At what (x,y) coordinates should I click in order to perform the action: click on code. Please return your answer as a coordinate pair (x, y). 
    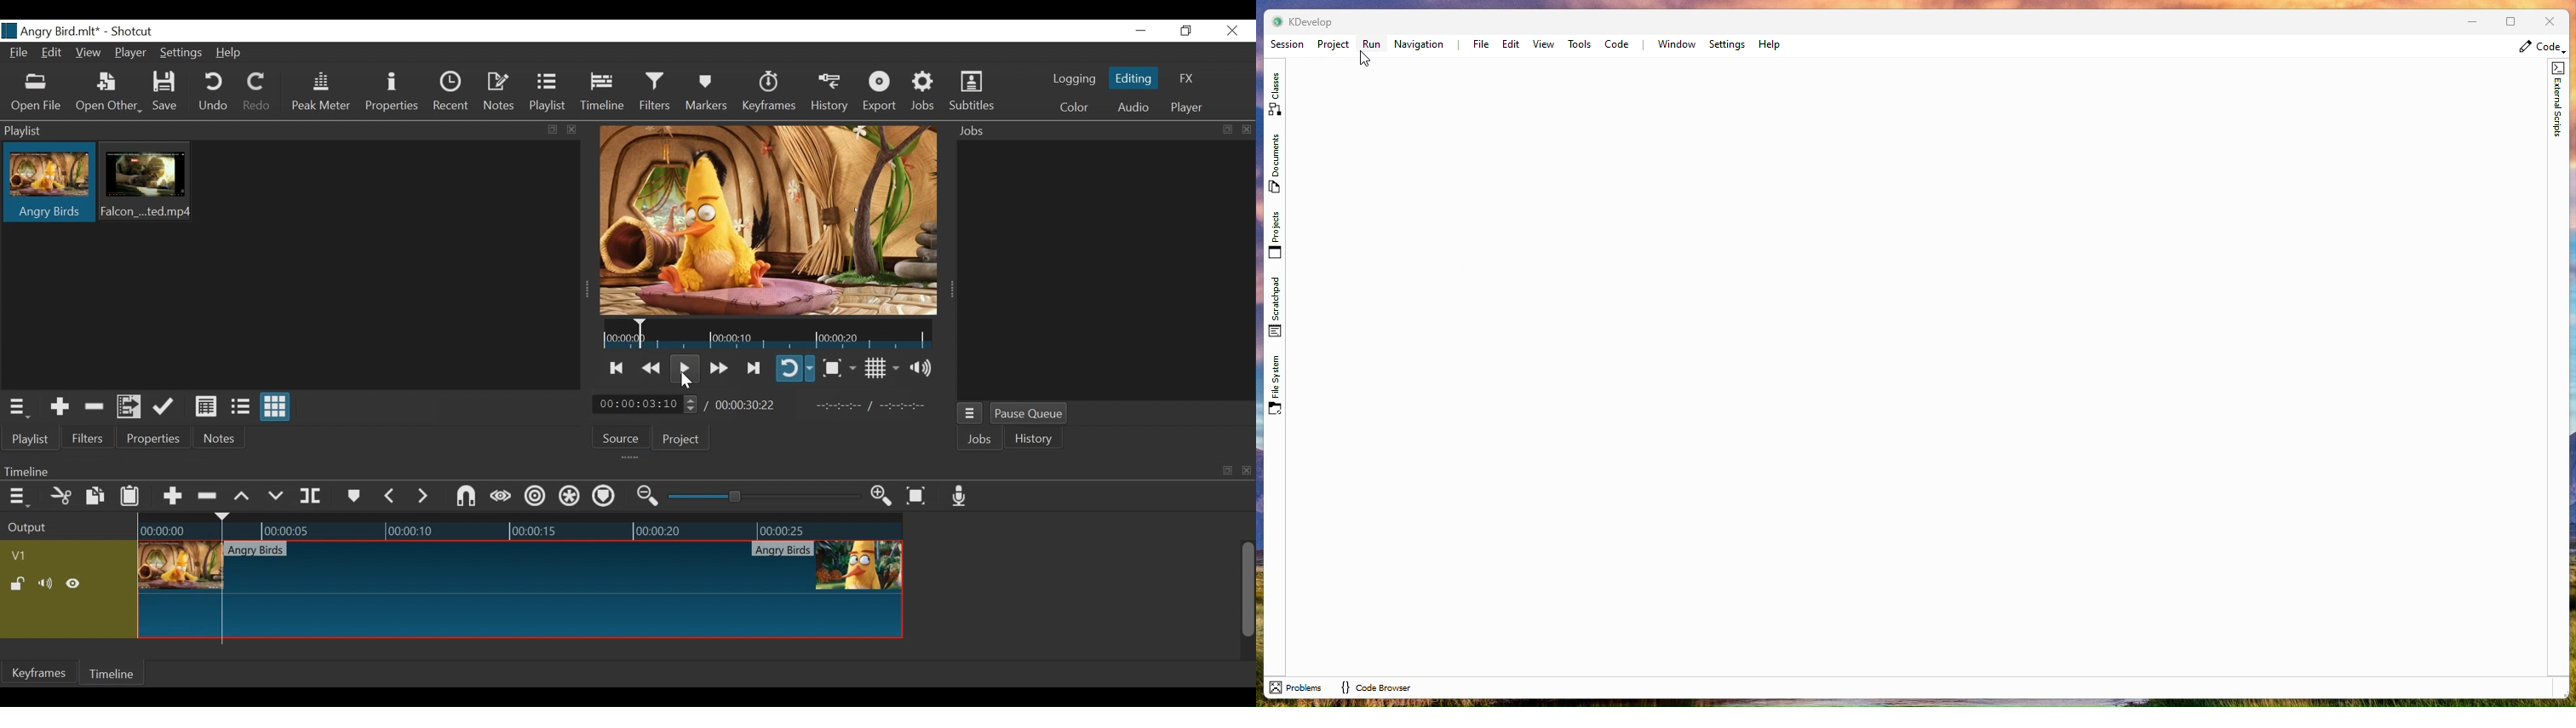
    Looking at the image, I should click on (2542, 47).